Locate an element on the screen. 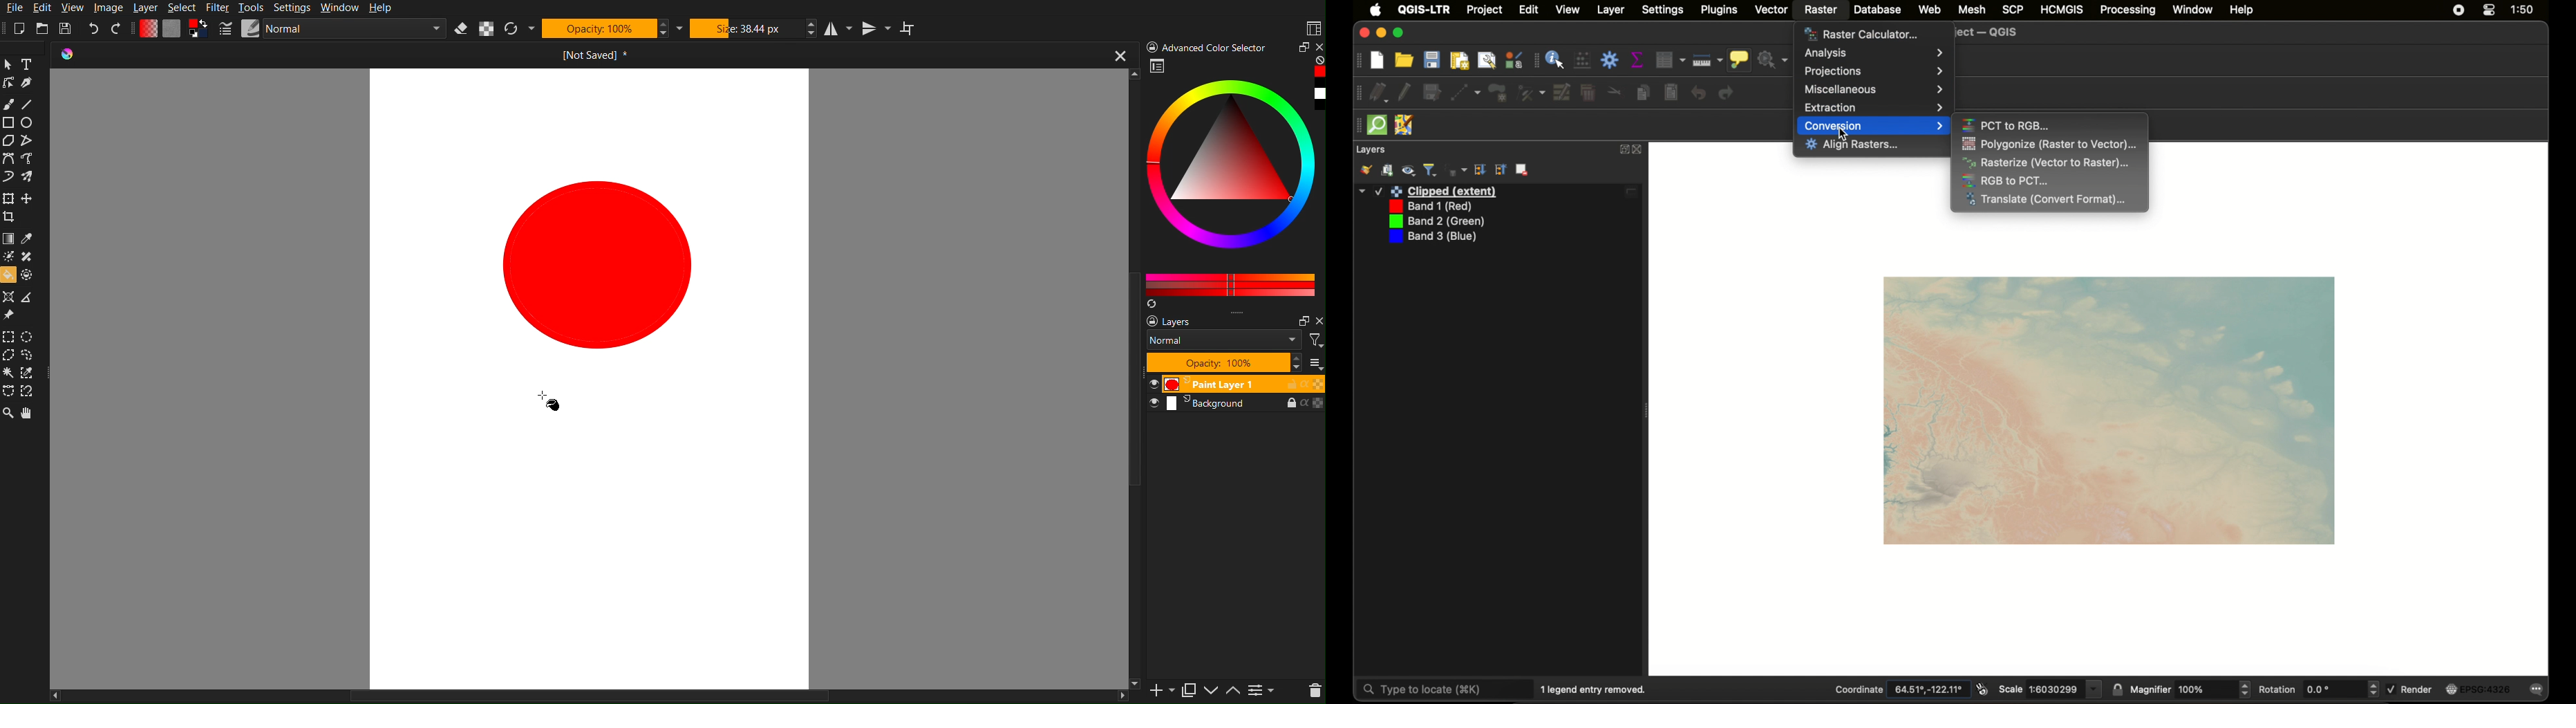 The width and height of the screenshot is (2576, 728). Horizontal Mirror is located at coordinates (842, 29).